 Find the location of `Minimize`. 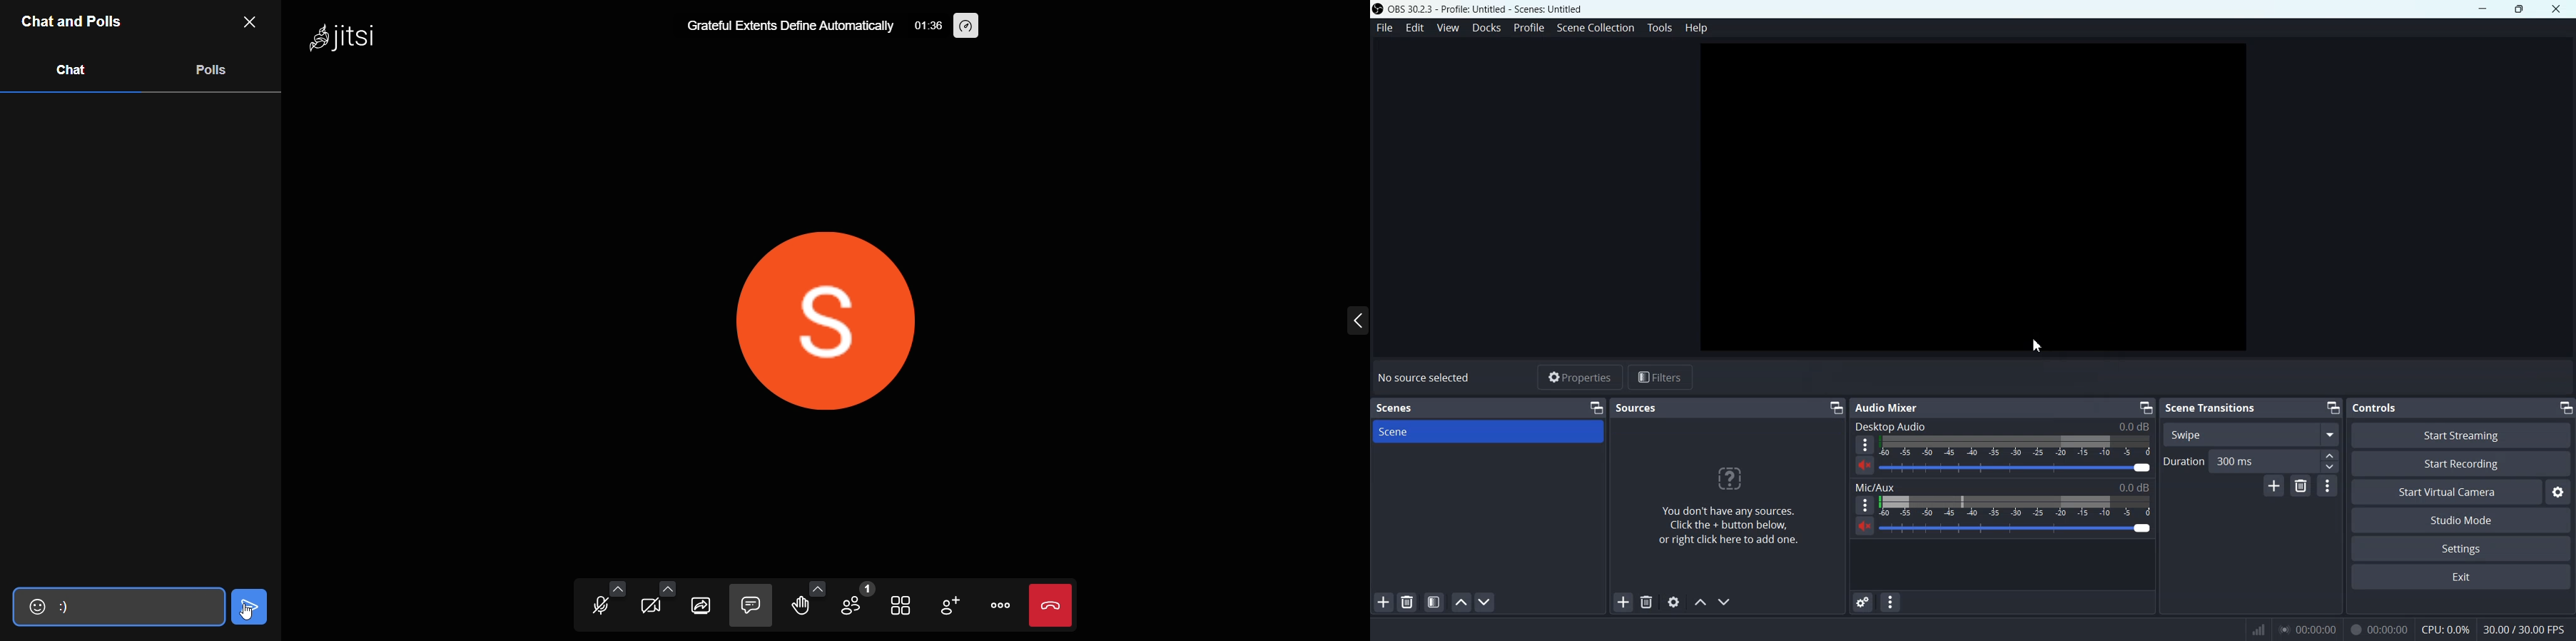

Minimize is located at coordinates (1596, 407).